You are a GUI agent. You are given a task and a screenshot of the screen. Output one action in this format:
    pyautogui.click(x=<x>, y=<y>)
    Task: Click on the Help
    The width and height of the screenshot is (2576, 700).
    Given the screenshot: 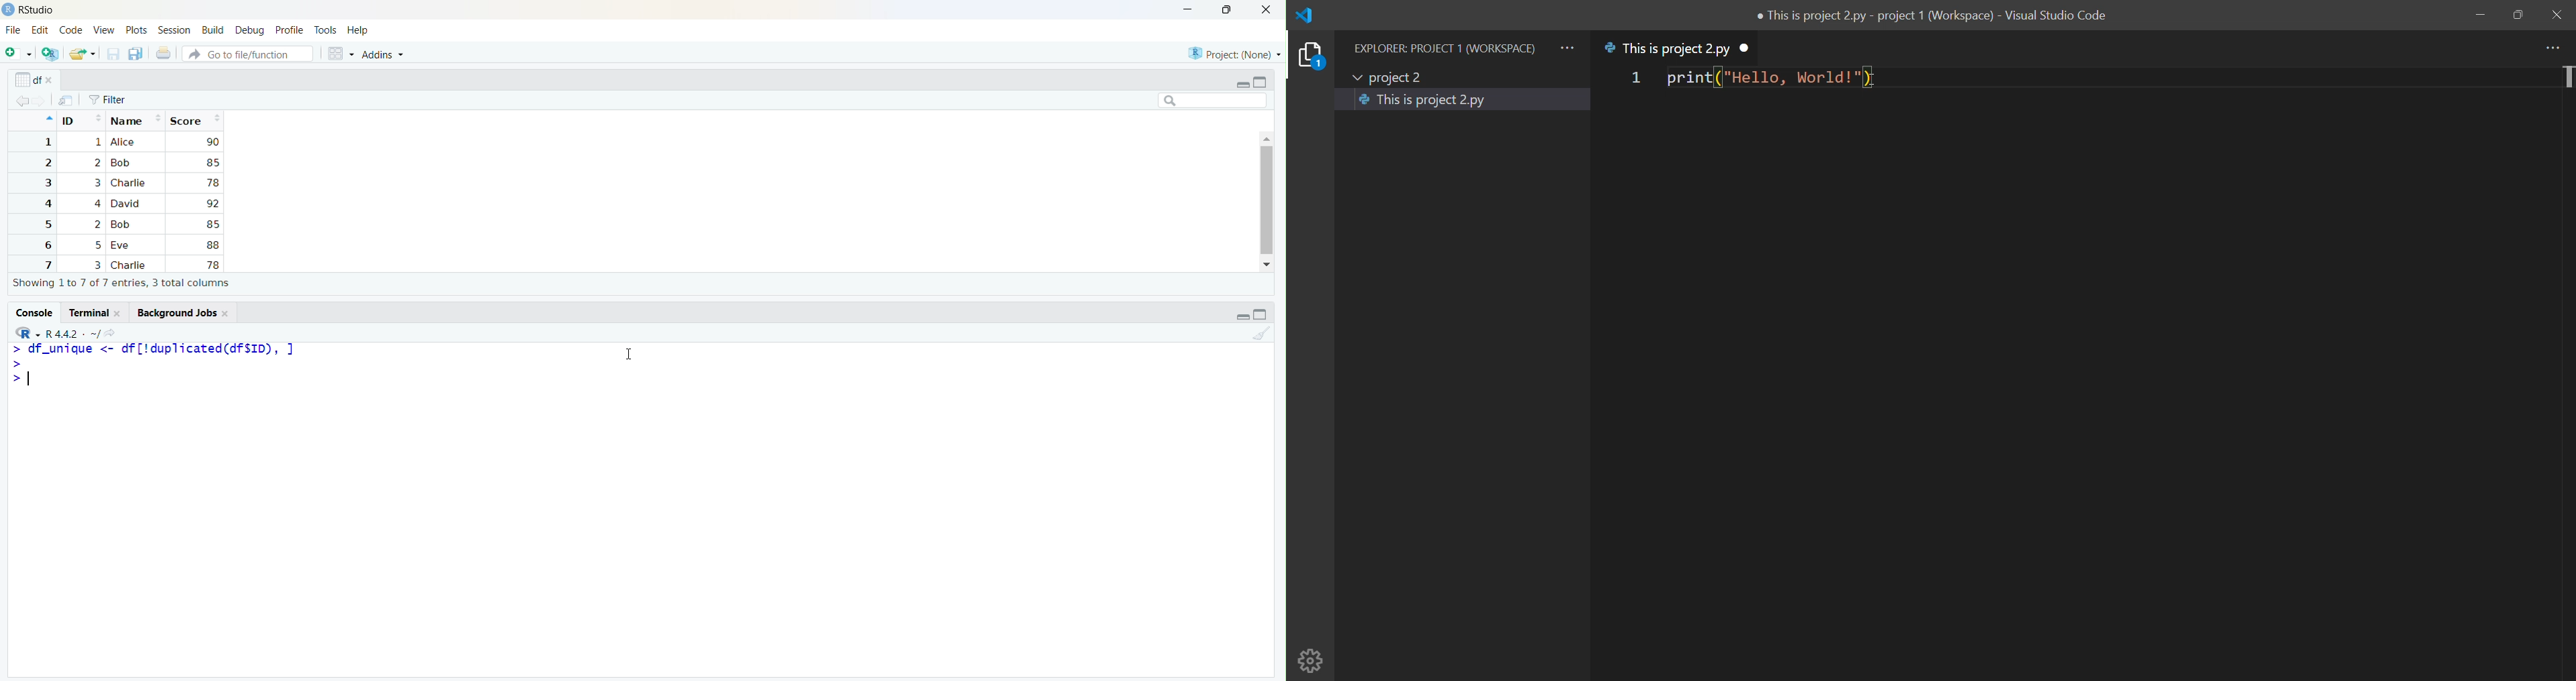 What is the action you would take?
    pyautogui.click(x=358, y=32)
    